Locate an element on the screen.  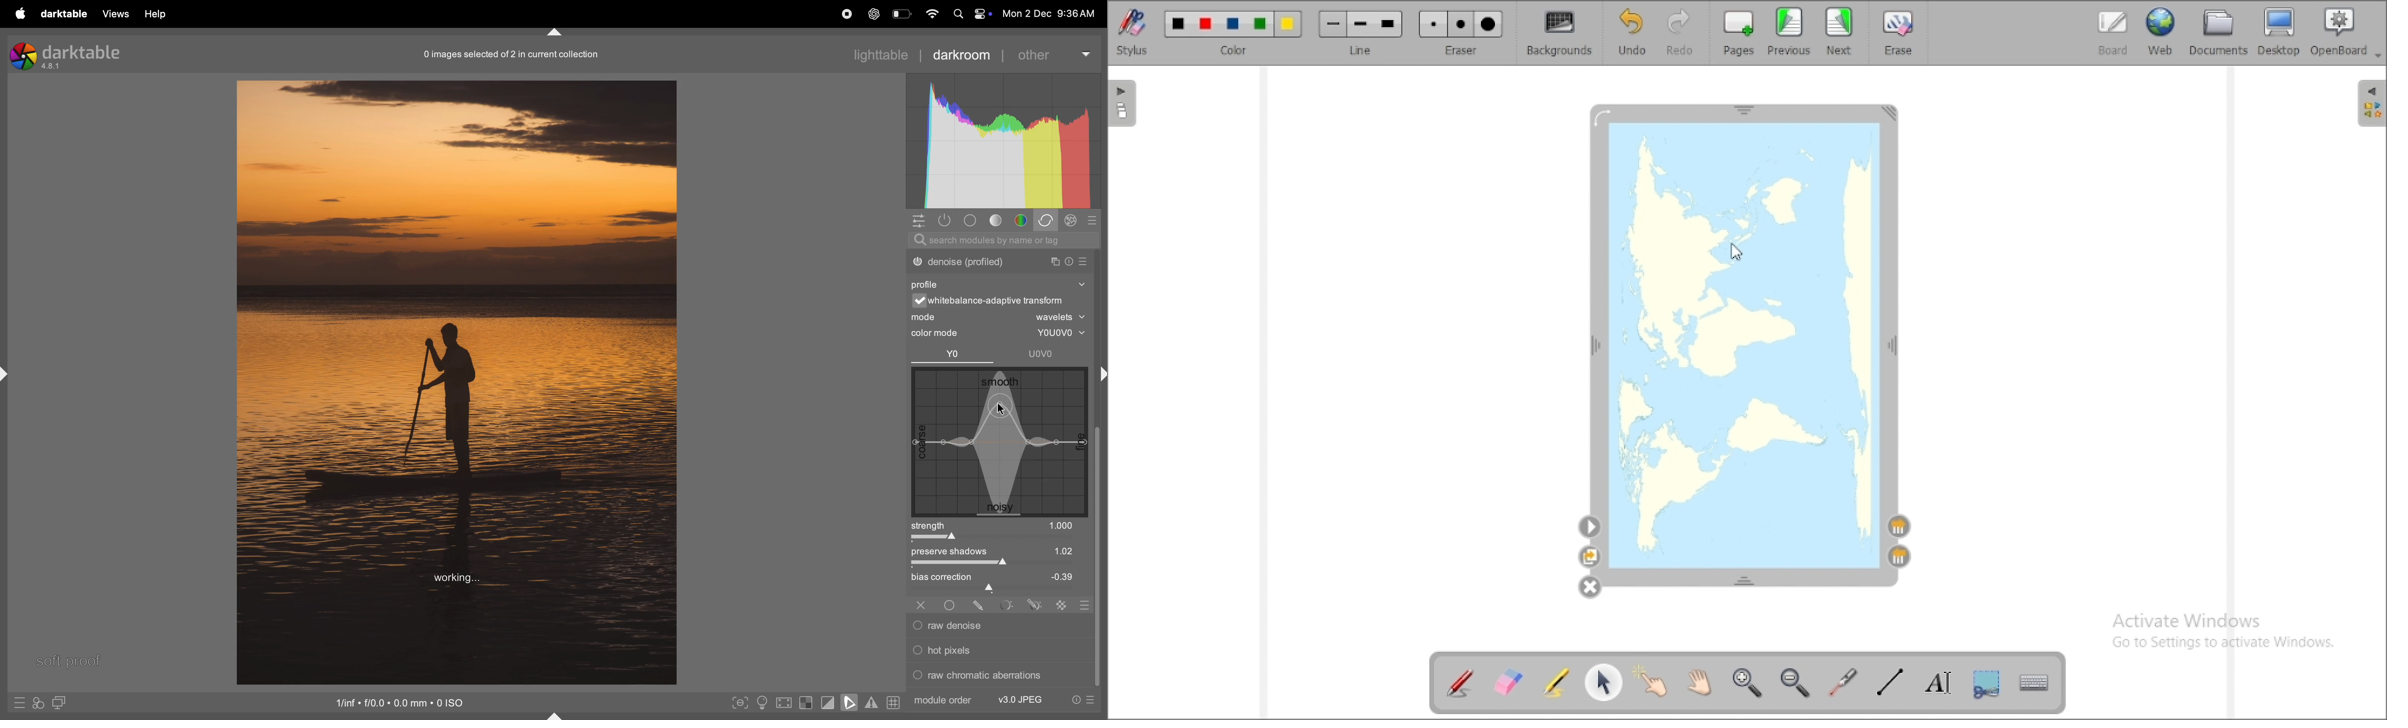
darktable version is located at coordinates (66, 53).